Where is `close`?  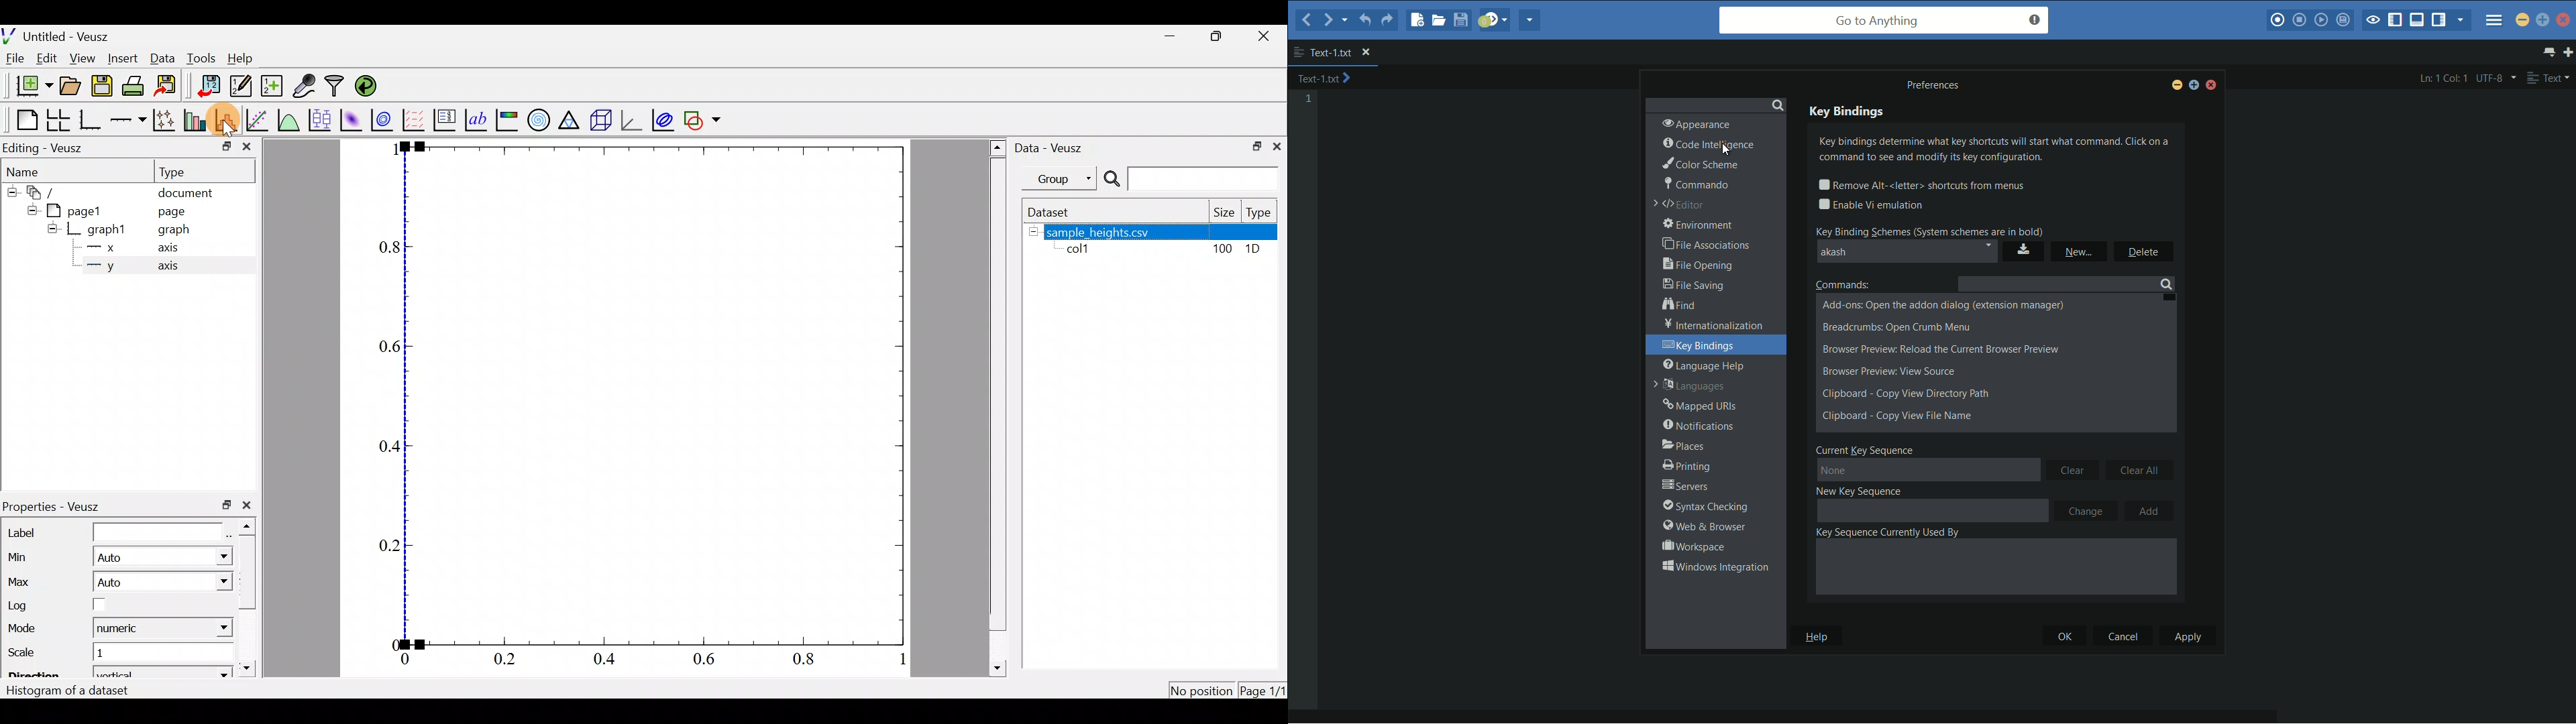
close is located at coordinates (251, 505).